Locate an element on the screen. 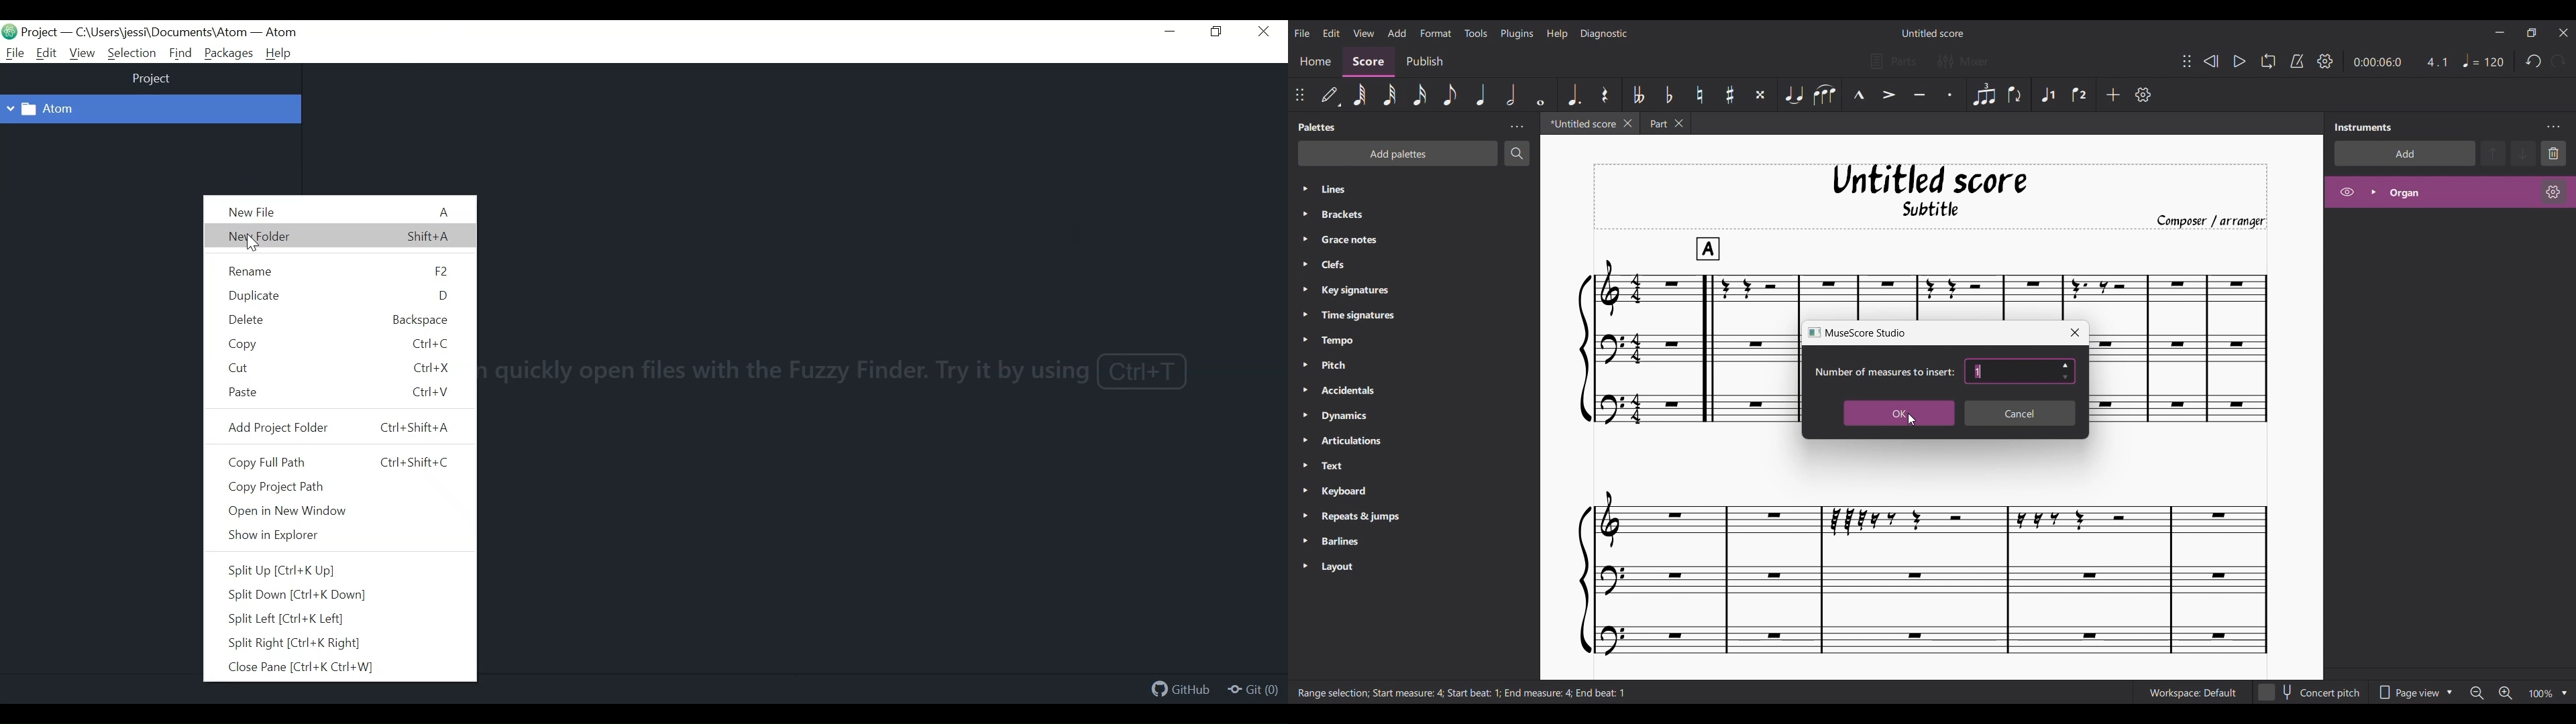  Quarter note is located at coordinates (1481, 95).